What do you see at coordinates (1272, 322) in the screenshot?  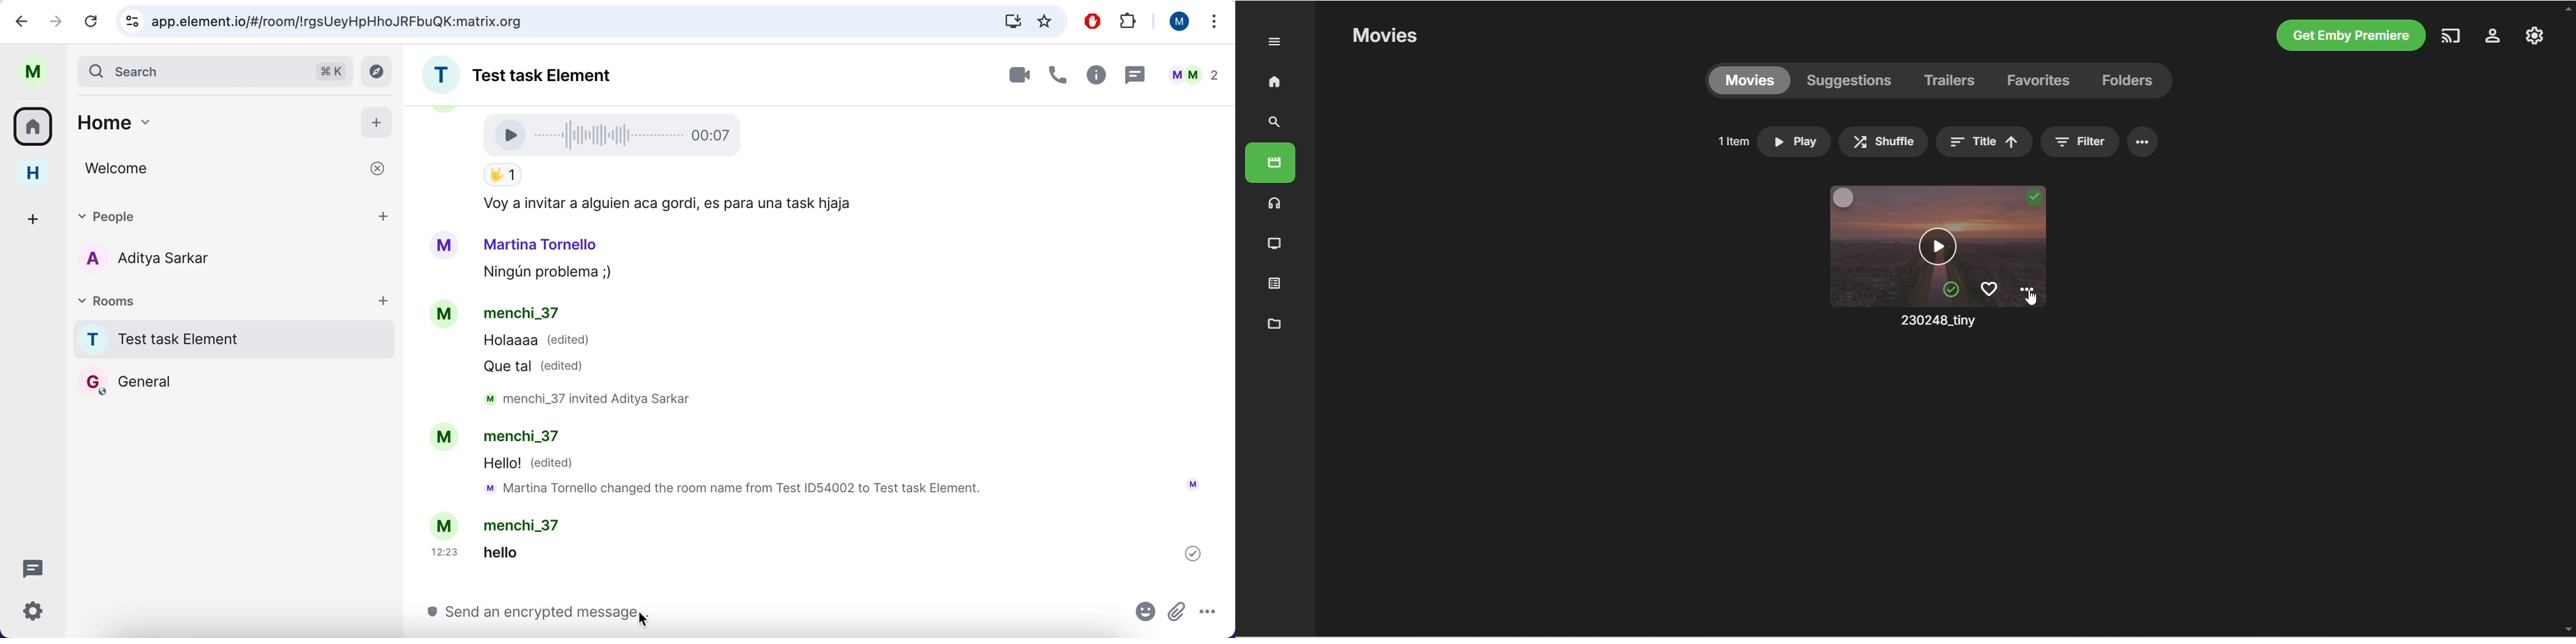 I see `metadata manager` at bounding box center [1272, 322].